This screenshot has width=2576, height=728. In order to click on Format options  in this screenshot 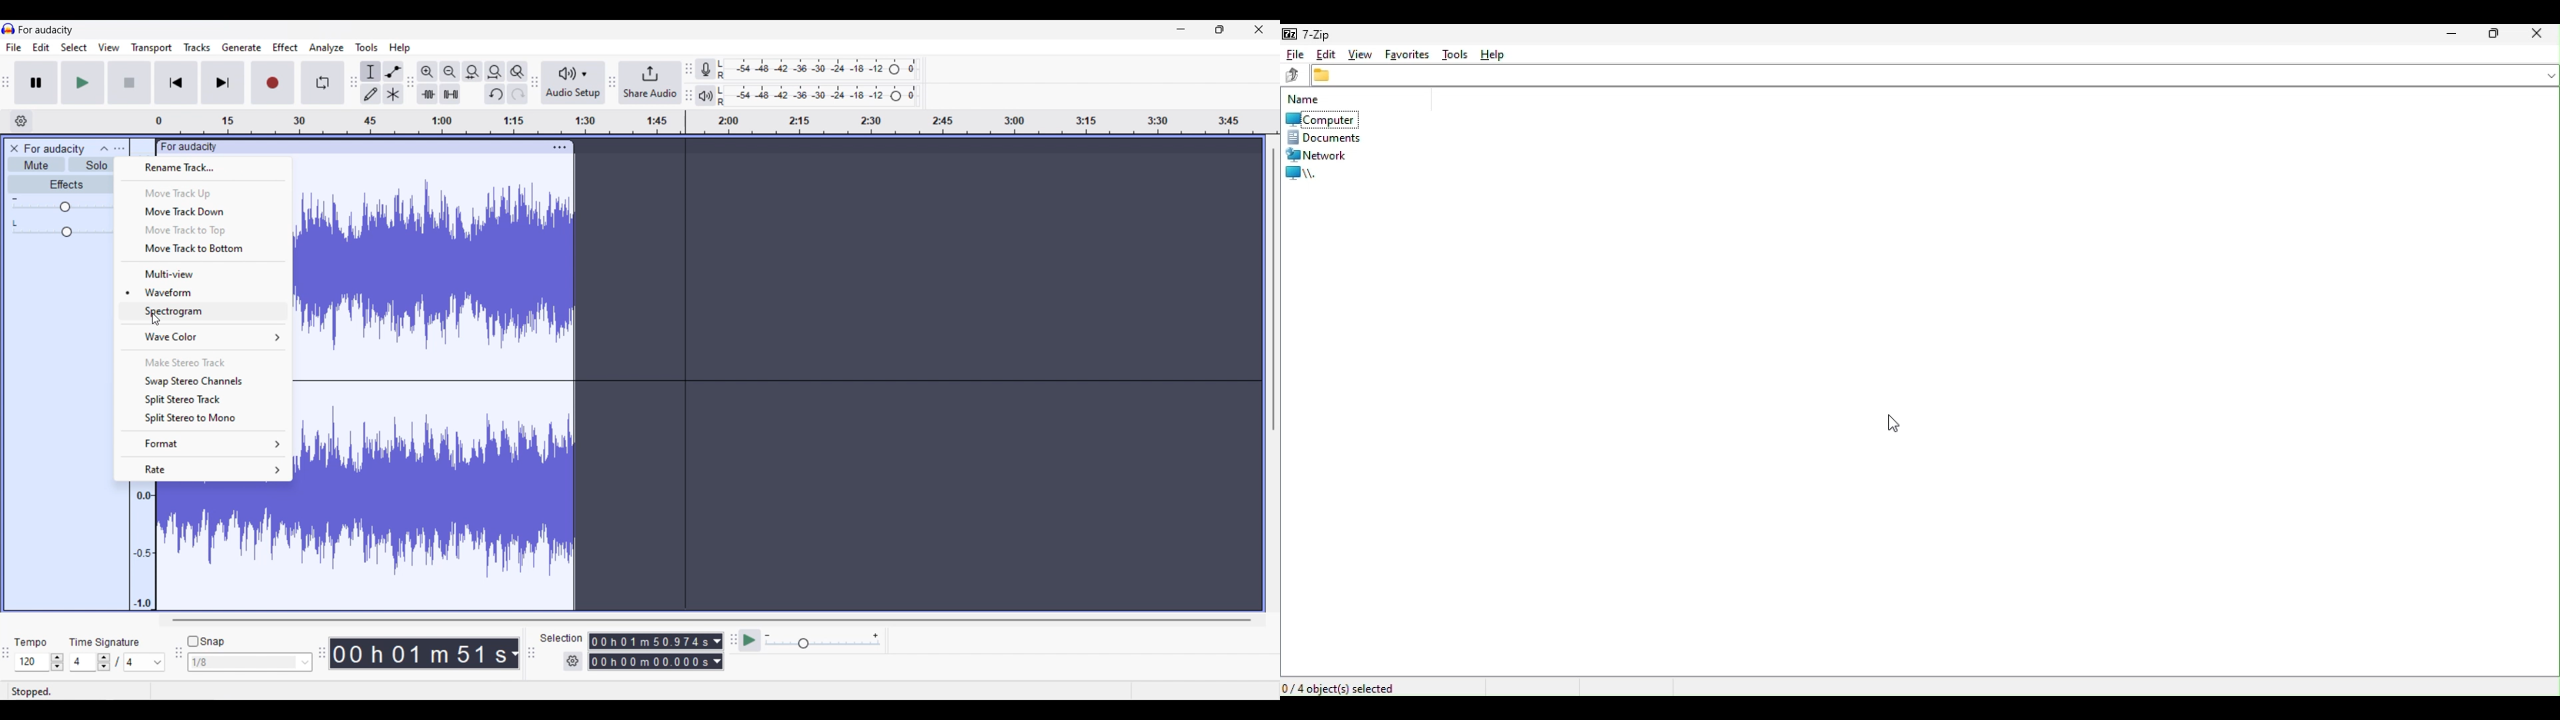, I will do `click(203, 443)`.